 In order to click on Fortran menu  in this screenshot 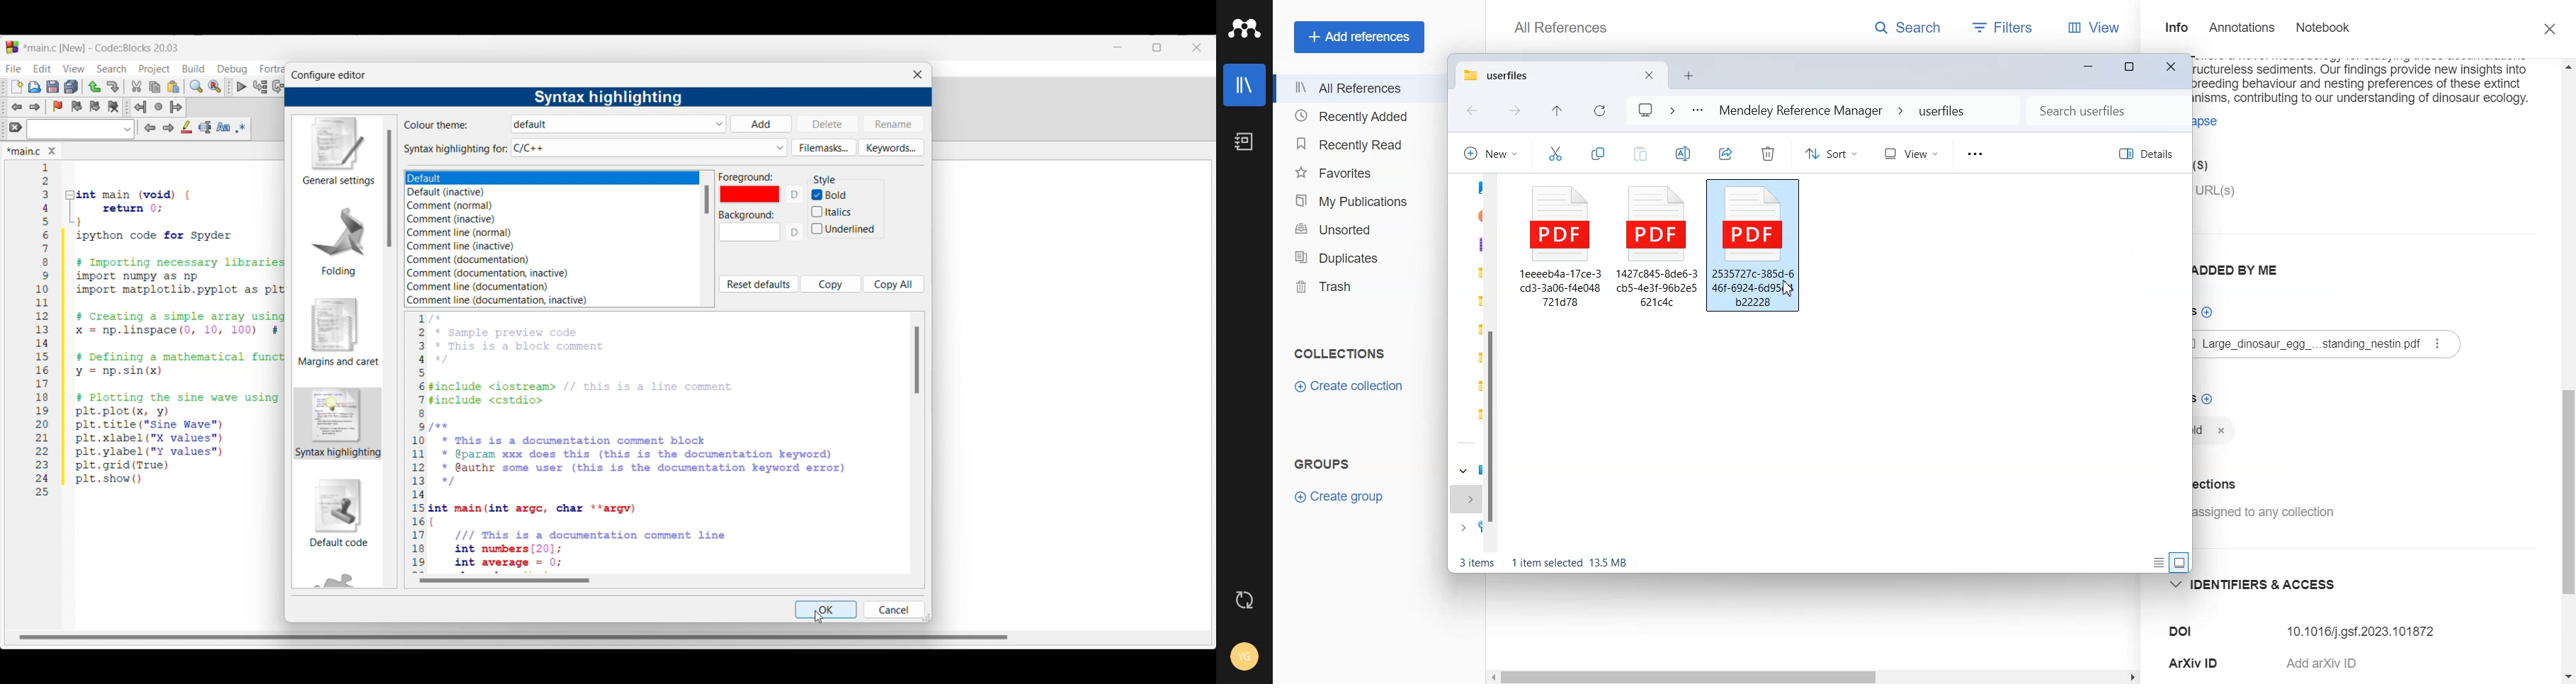, I will do `click(272, 69)`.